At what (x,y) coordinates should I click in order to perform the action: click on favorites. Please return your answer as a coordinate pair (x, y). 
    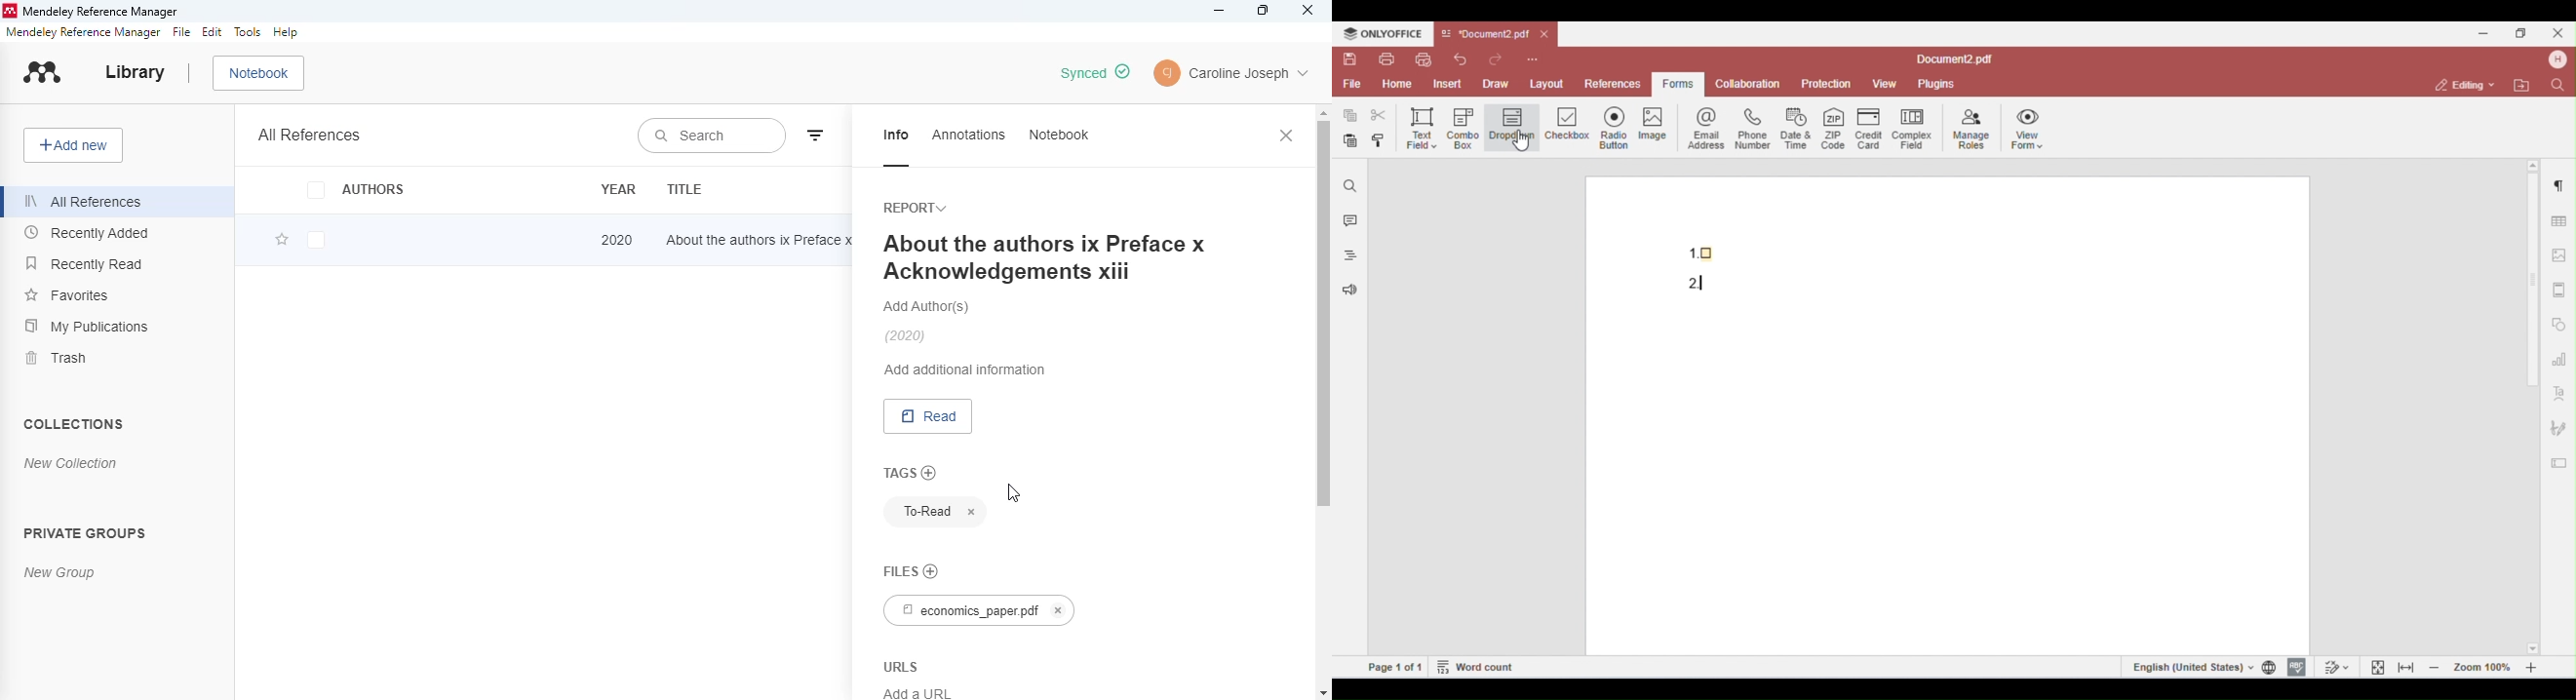
    Looking at the image, I should click on (66, 293).